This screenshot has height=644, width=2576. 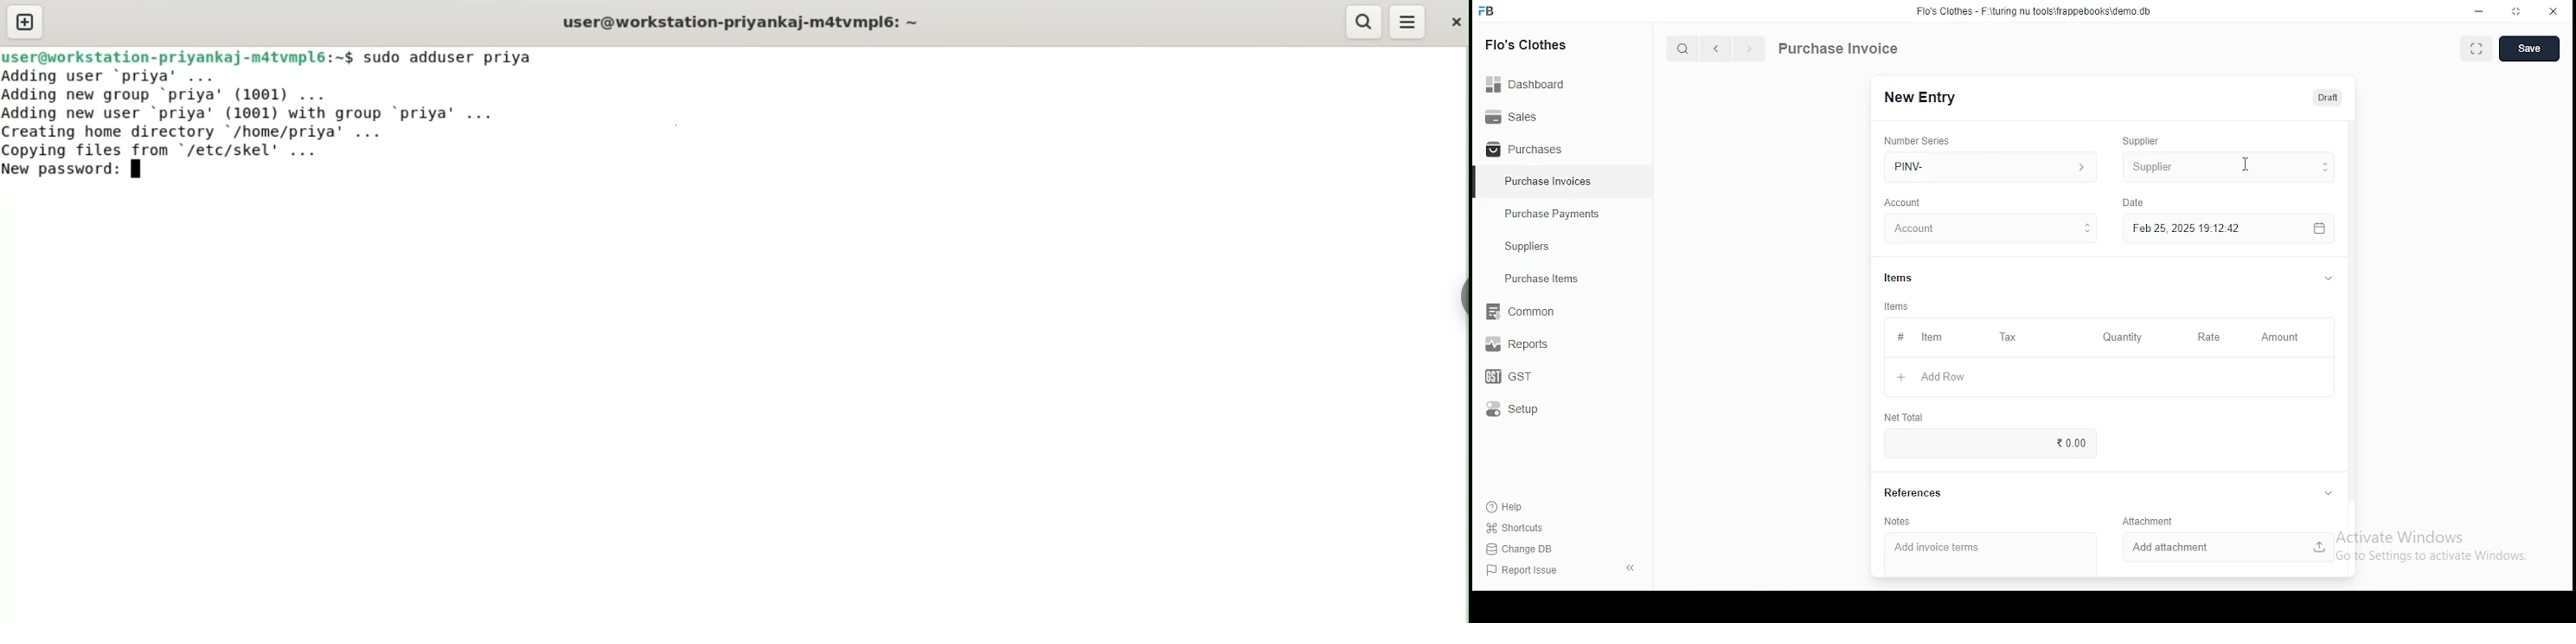 I want to click on Shortcuts, so click(x=1522, y=528).